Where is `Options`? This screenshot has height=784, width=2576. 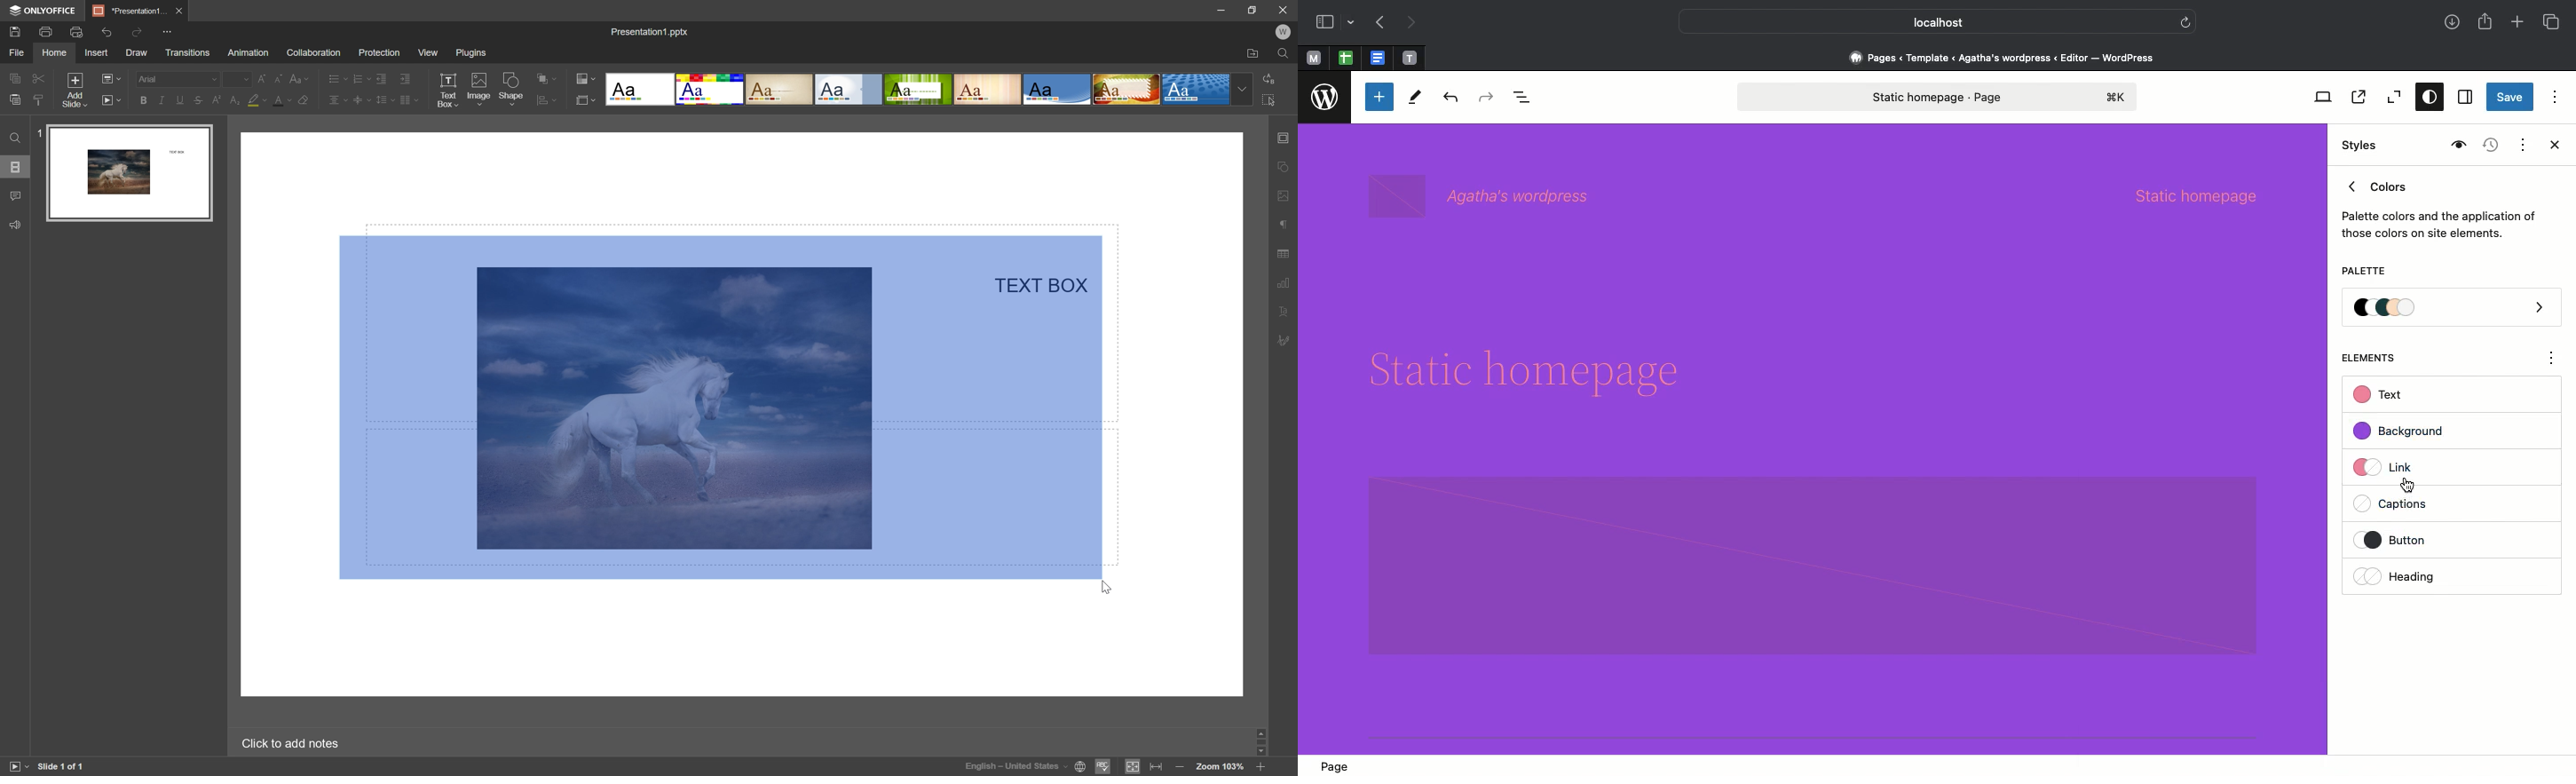 Options is located at coordinates (2555, 96).